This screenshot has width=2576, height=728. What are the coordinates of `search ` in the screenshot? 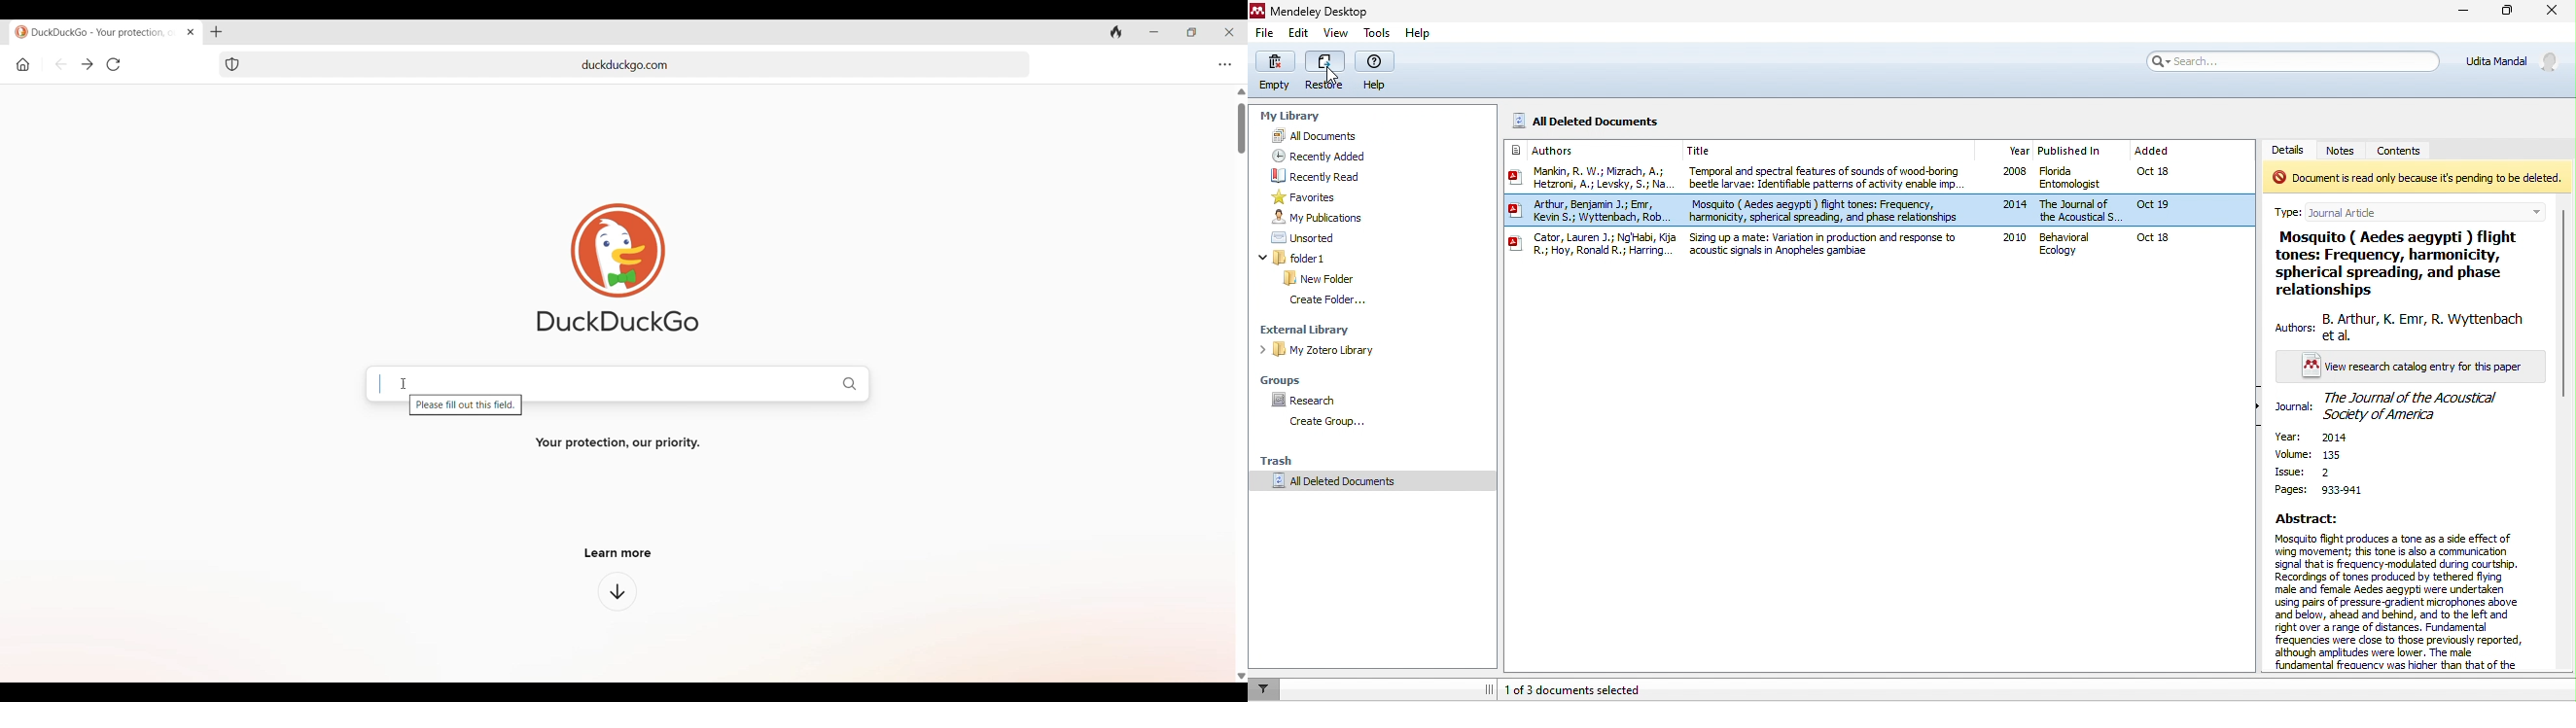 It's located at (2290, 60).